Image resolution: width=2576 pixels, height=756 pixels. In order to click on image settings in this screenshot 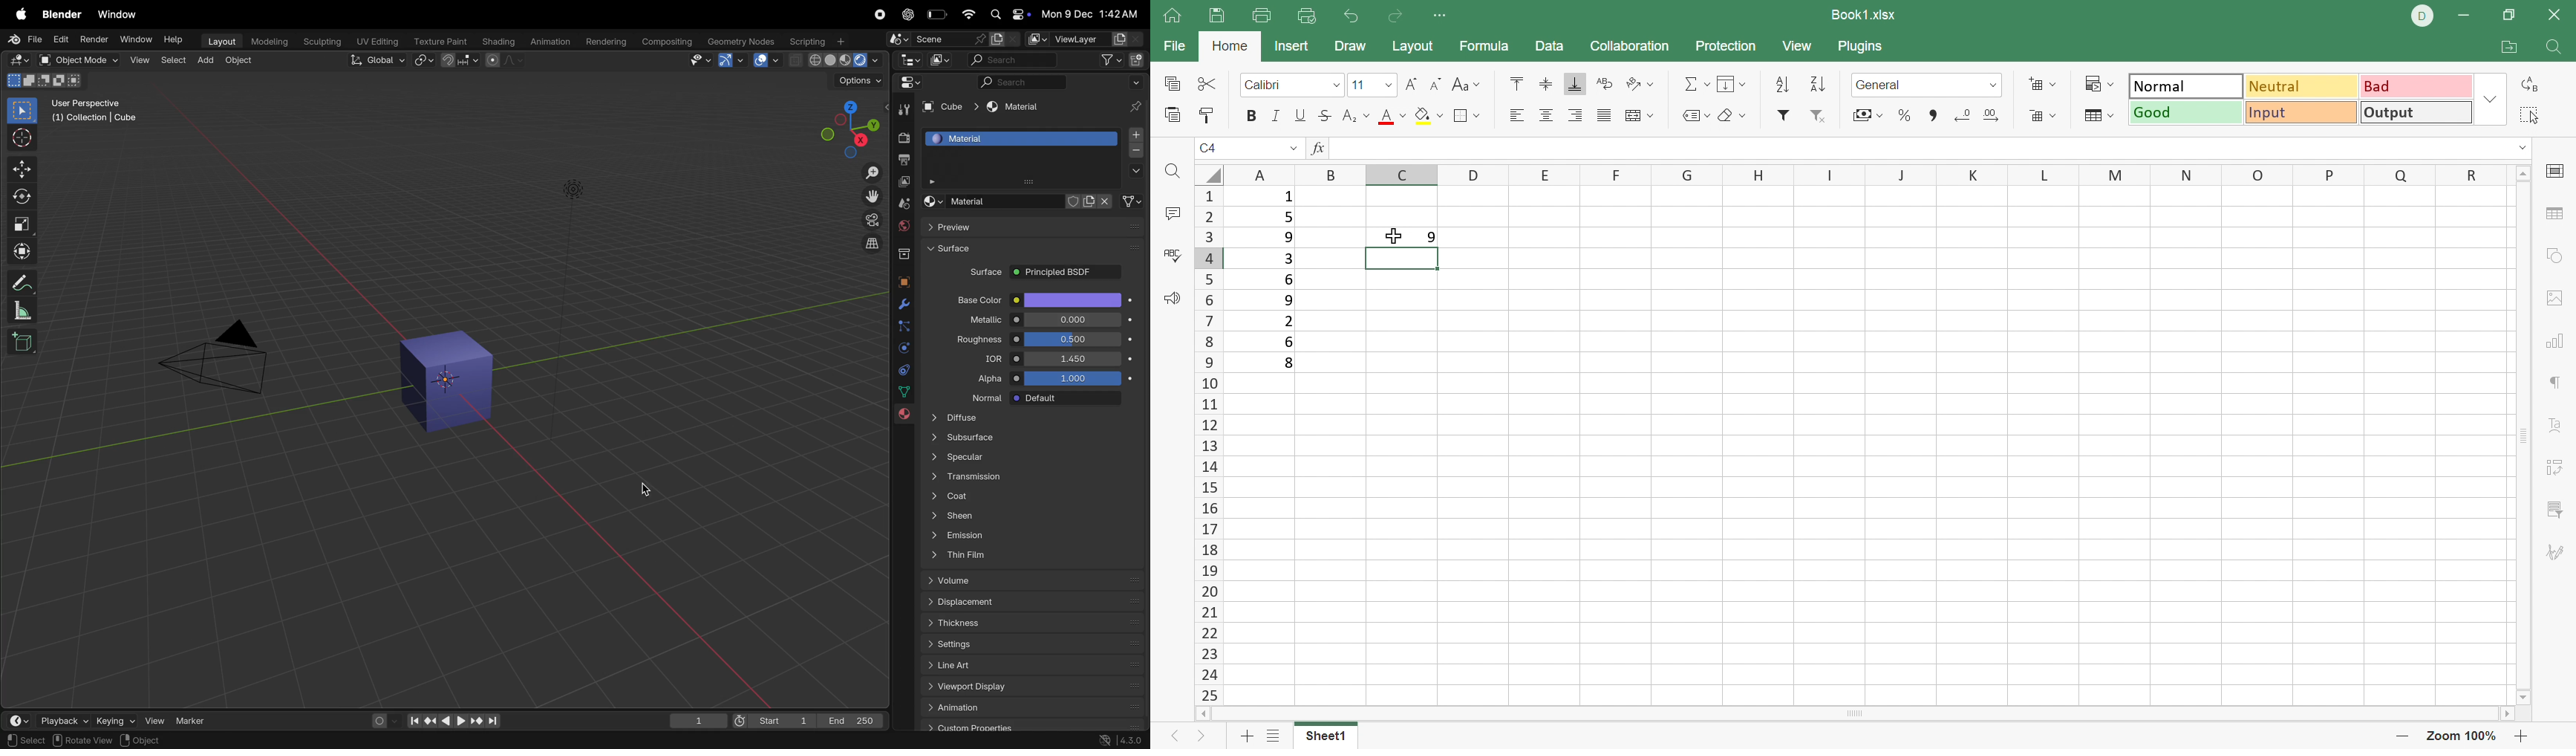, I will do `click(2553, 299)`.